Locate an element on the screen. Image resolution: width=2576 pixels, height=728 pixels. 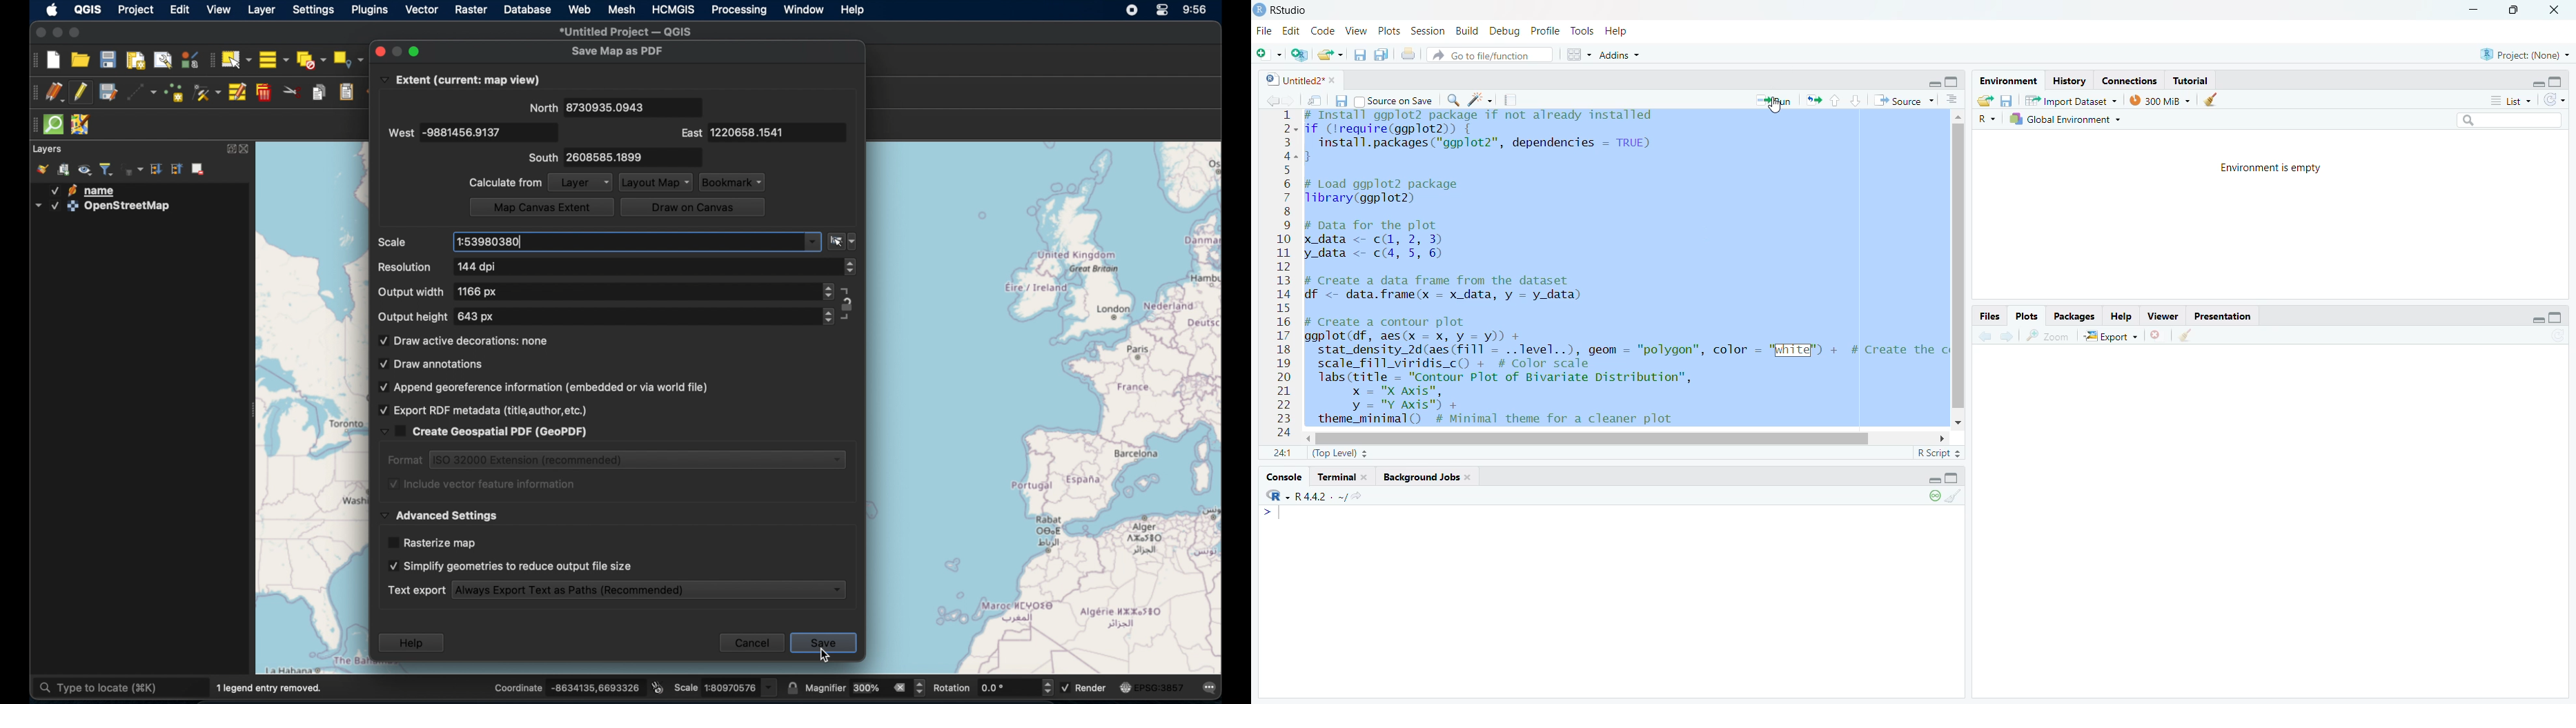
save is located at coordinates (824, 643).